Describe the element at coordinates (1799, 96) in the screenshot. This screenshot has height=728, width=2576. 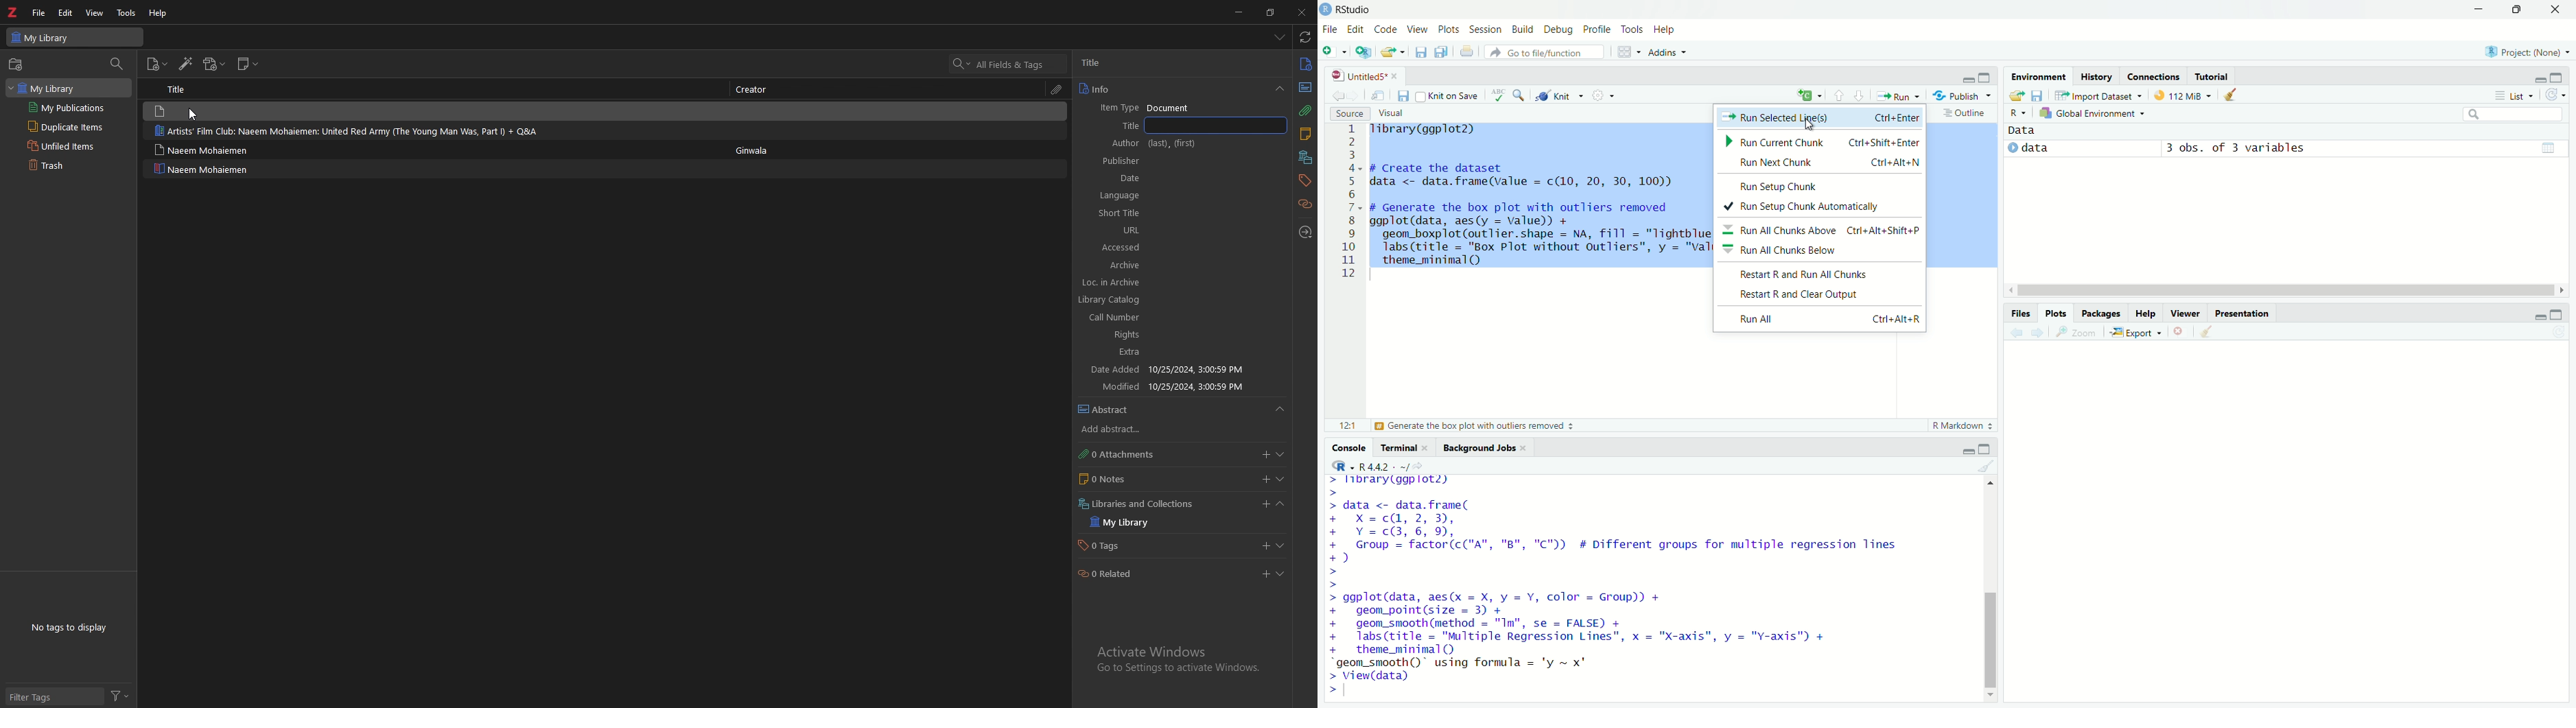
I see `add` at that location.